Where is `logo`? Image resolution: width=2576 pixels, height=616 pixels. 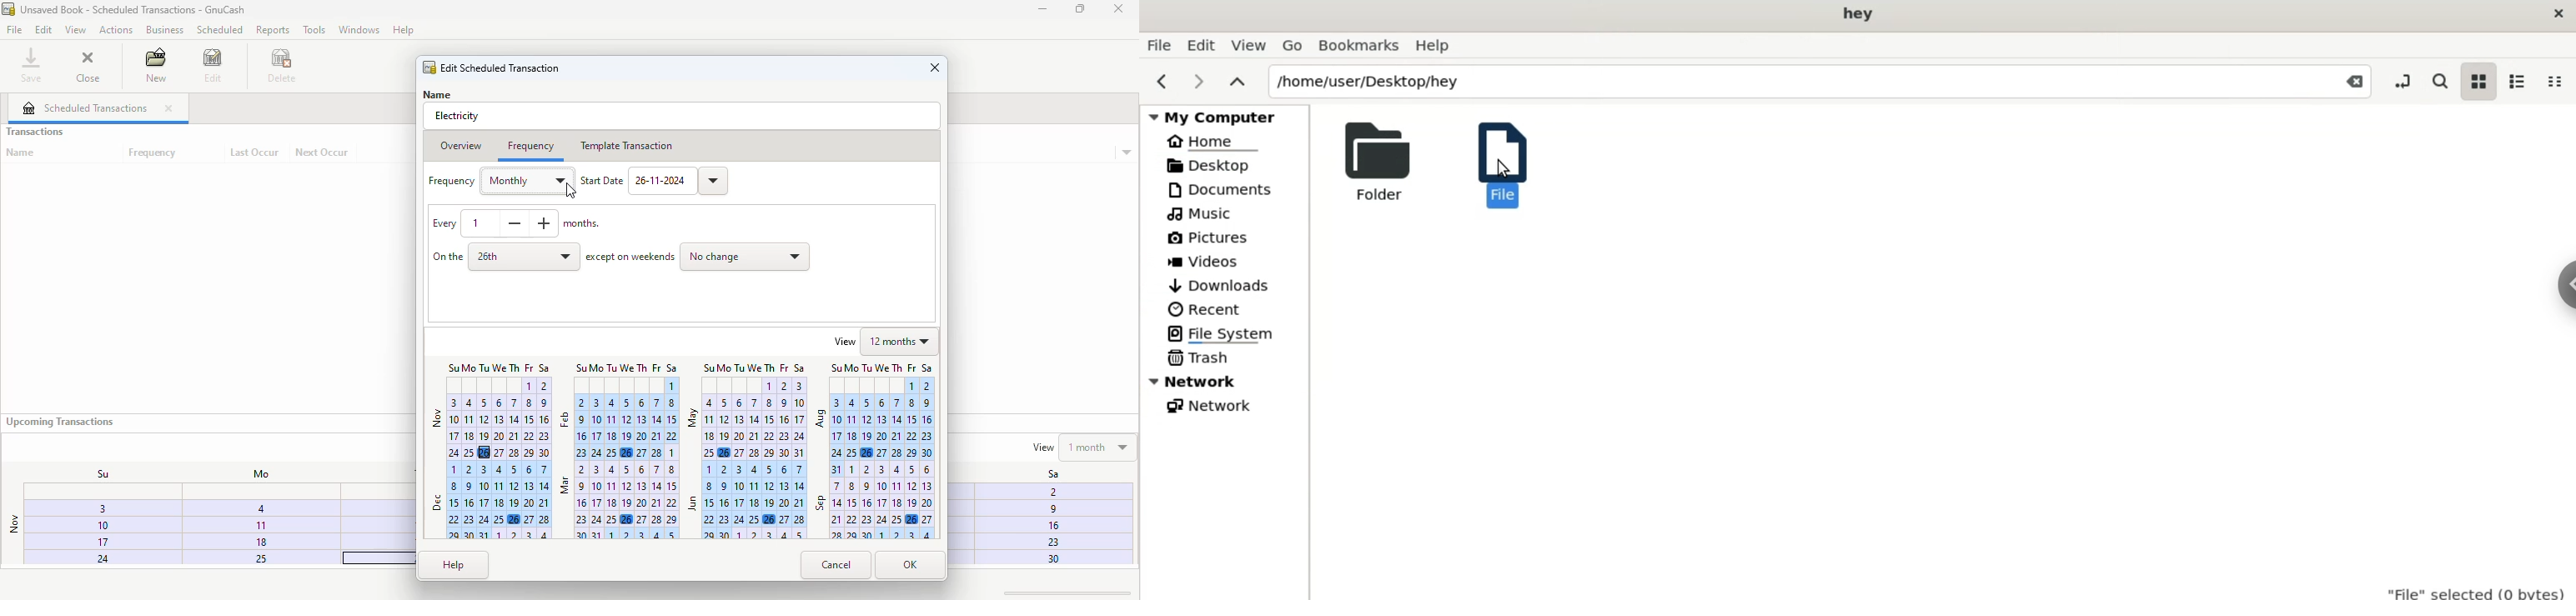
logo is located at coordinates (8, 8).